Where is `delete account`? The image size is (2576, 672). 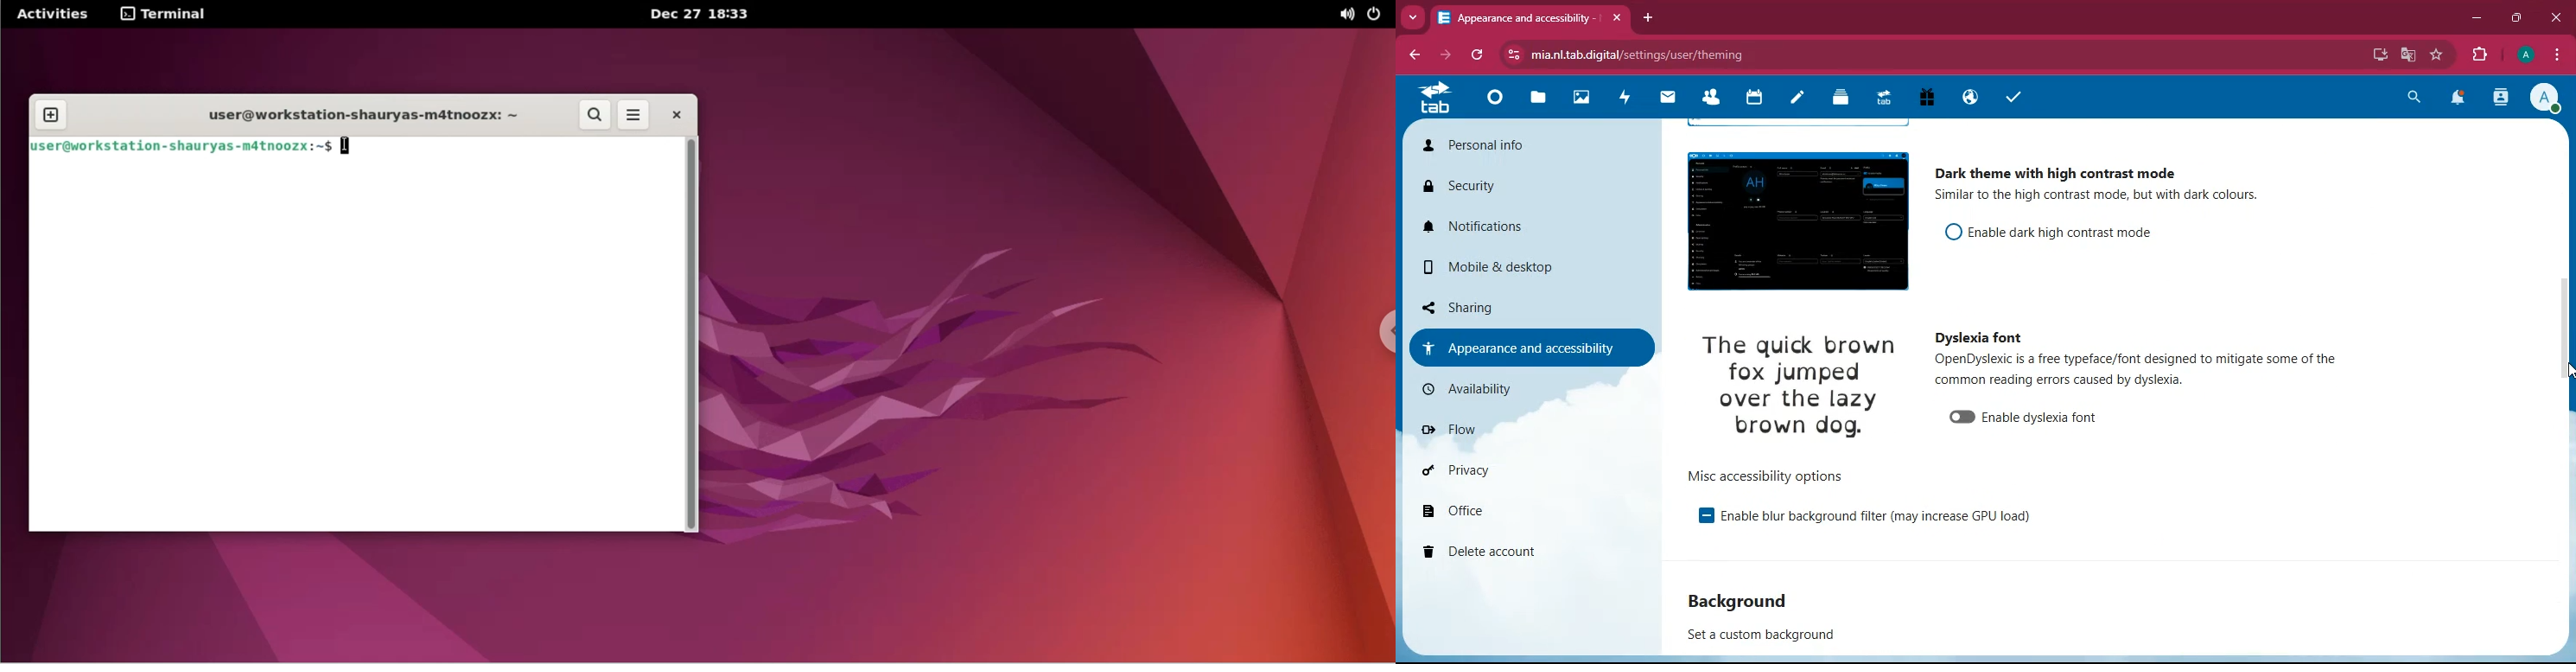
delete account is located at coordinates (1514, 551).